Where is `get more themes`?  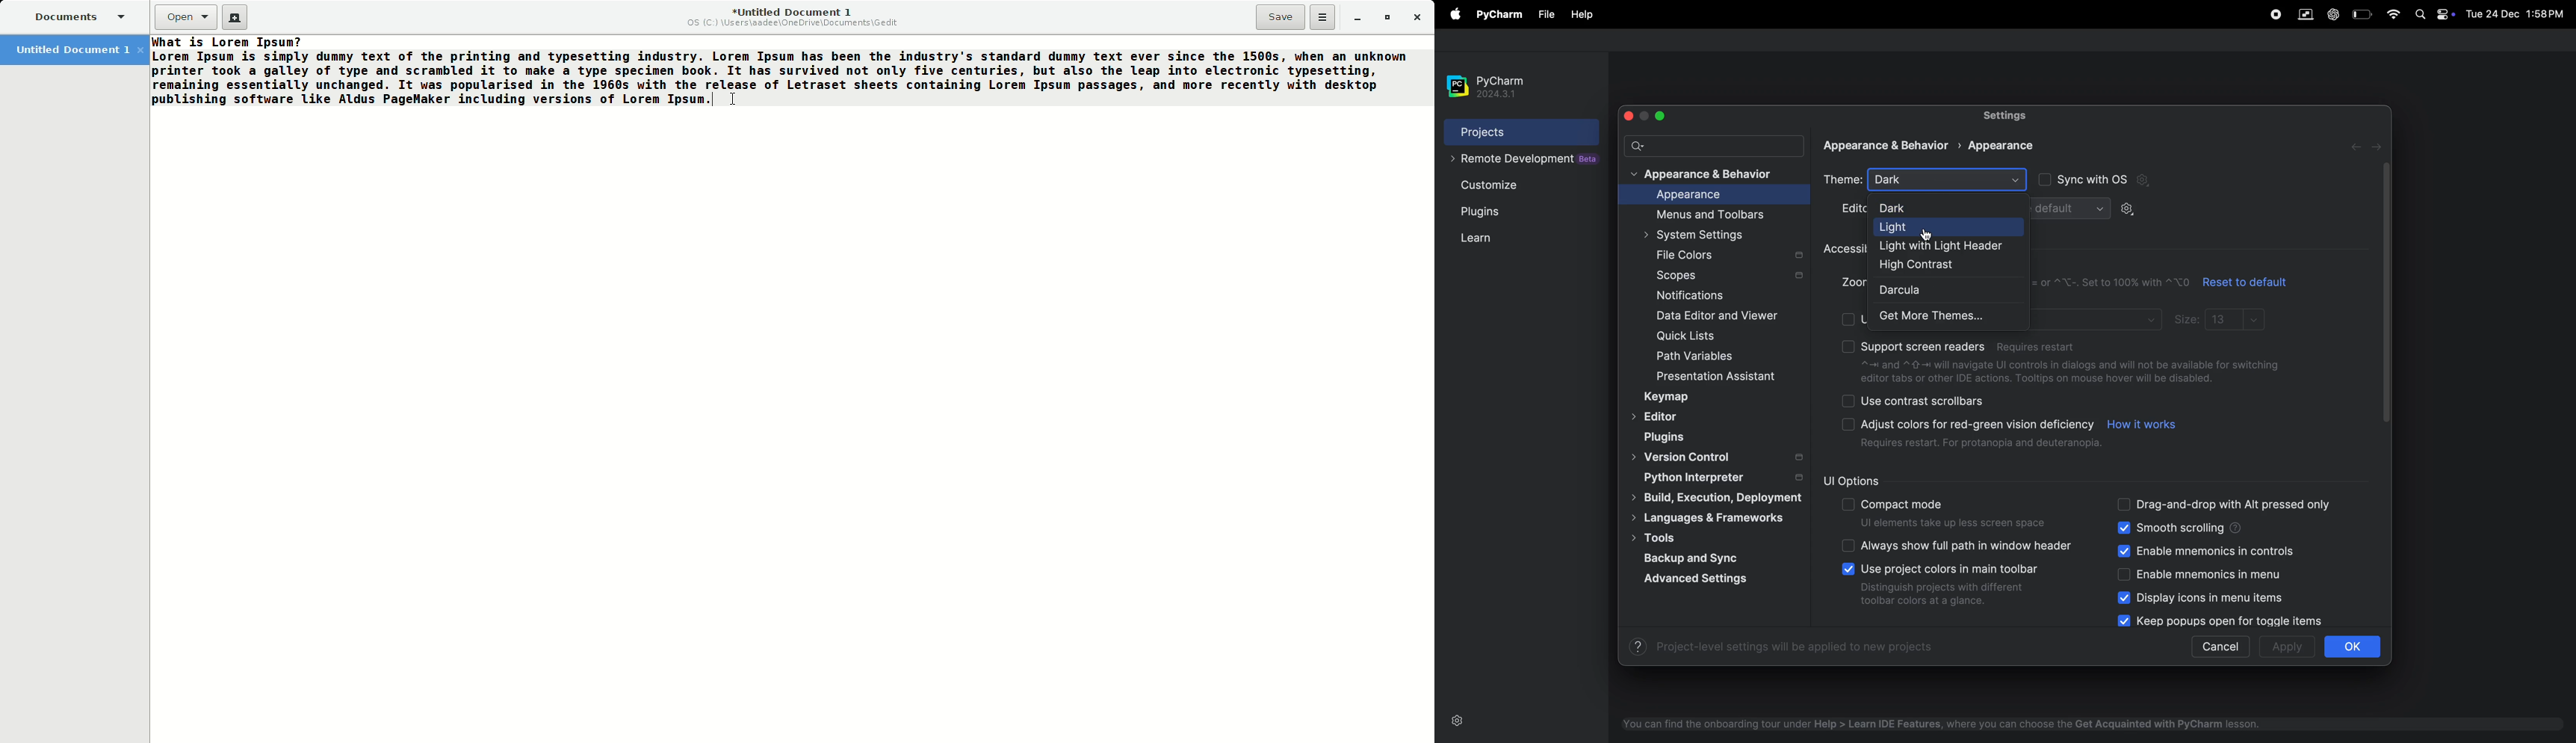 get more themes is located at coordinates (1946, 315).